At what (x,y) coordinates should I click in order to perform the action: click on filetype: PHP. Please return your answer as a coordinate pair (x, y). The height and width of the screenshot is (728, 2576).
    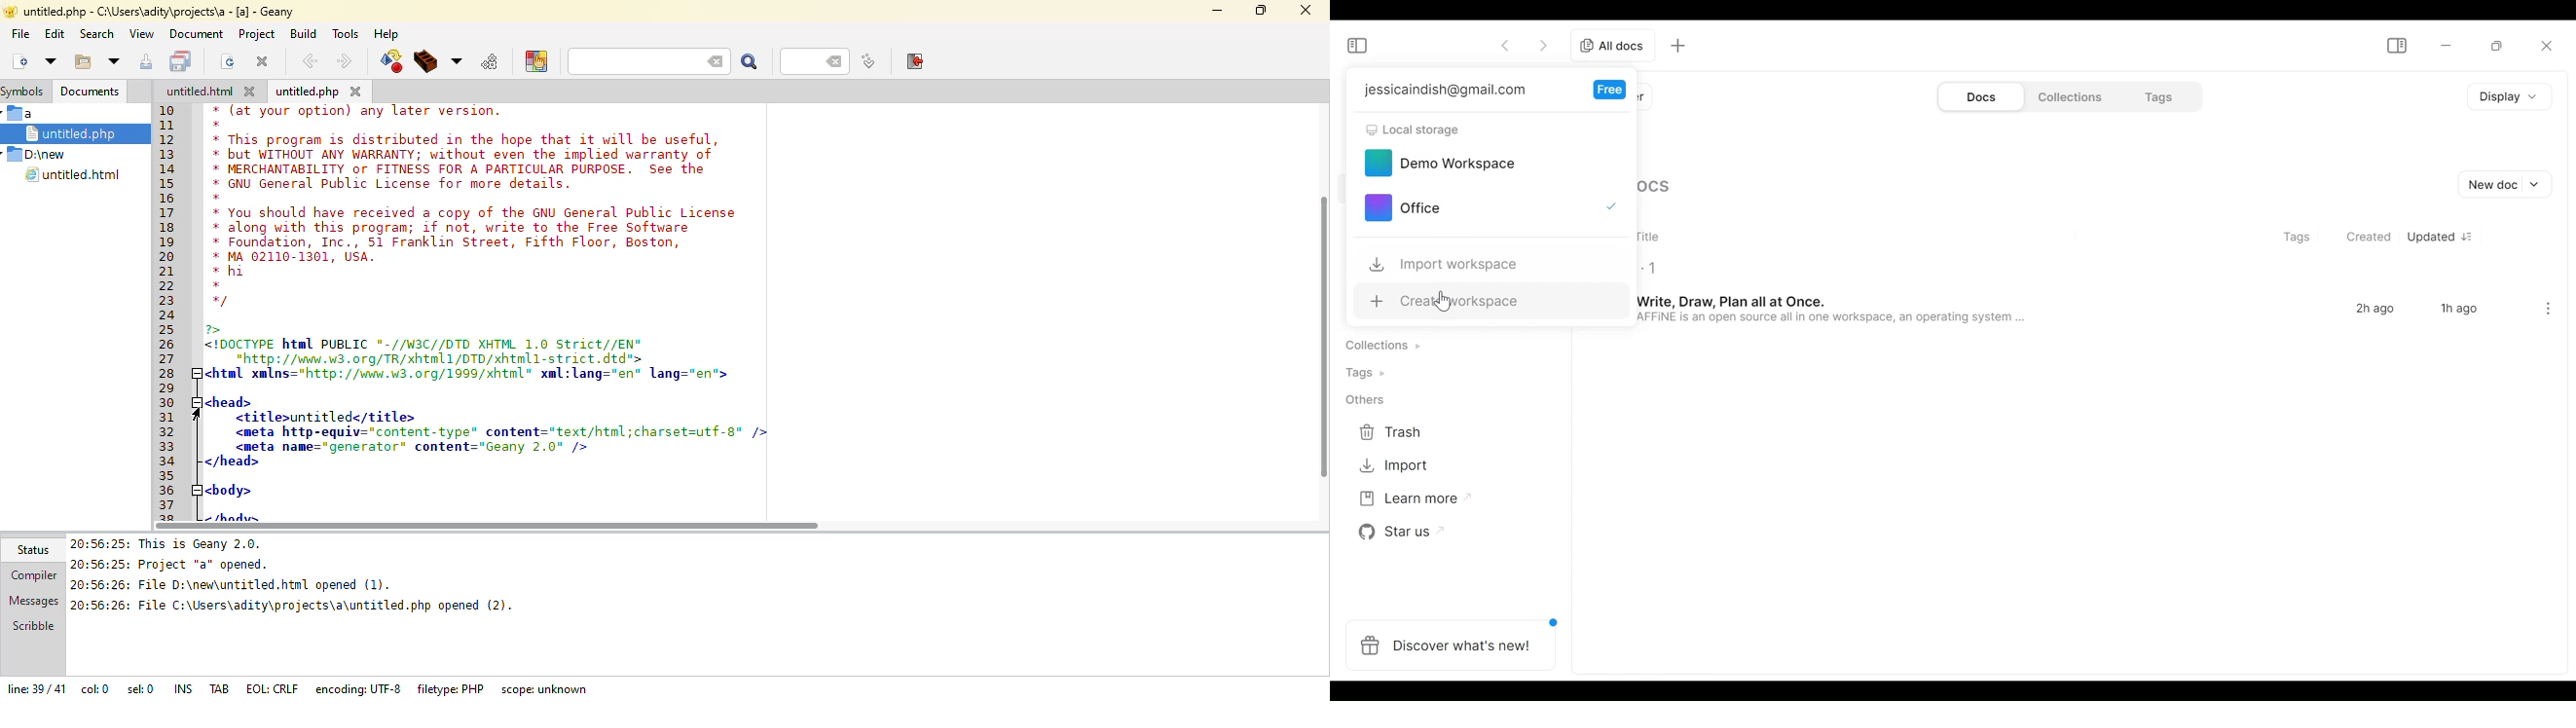
    Looking at the image, I should click on (450, 689).